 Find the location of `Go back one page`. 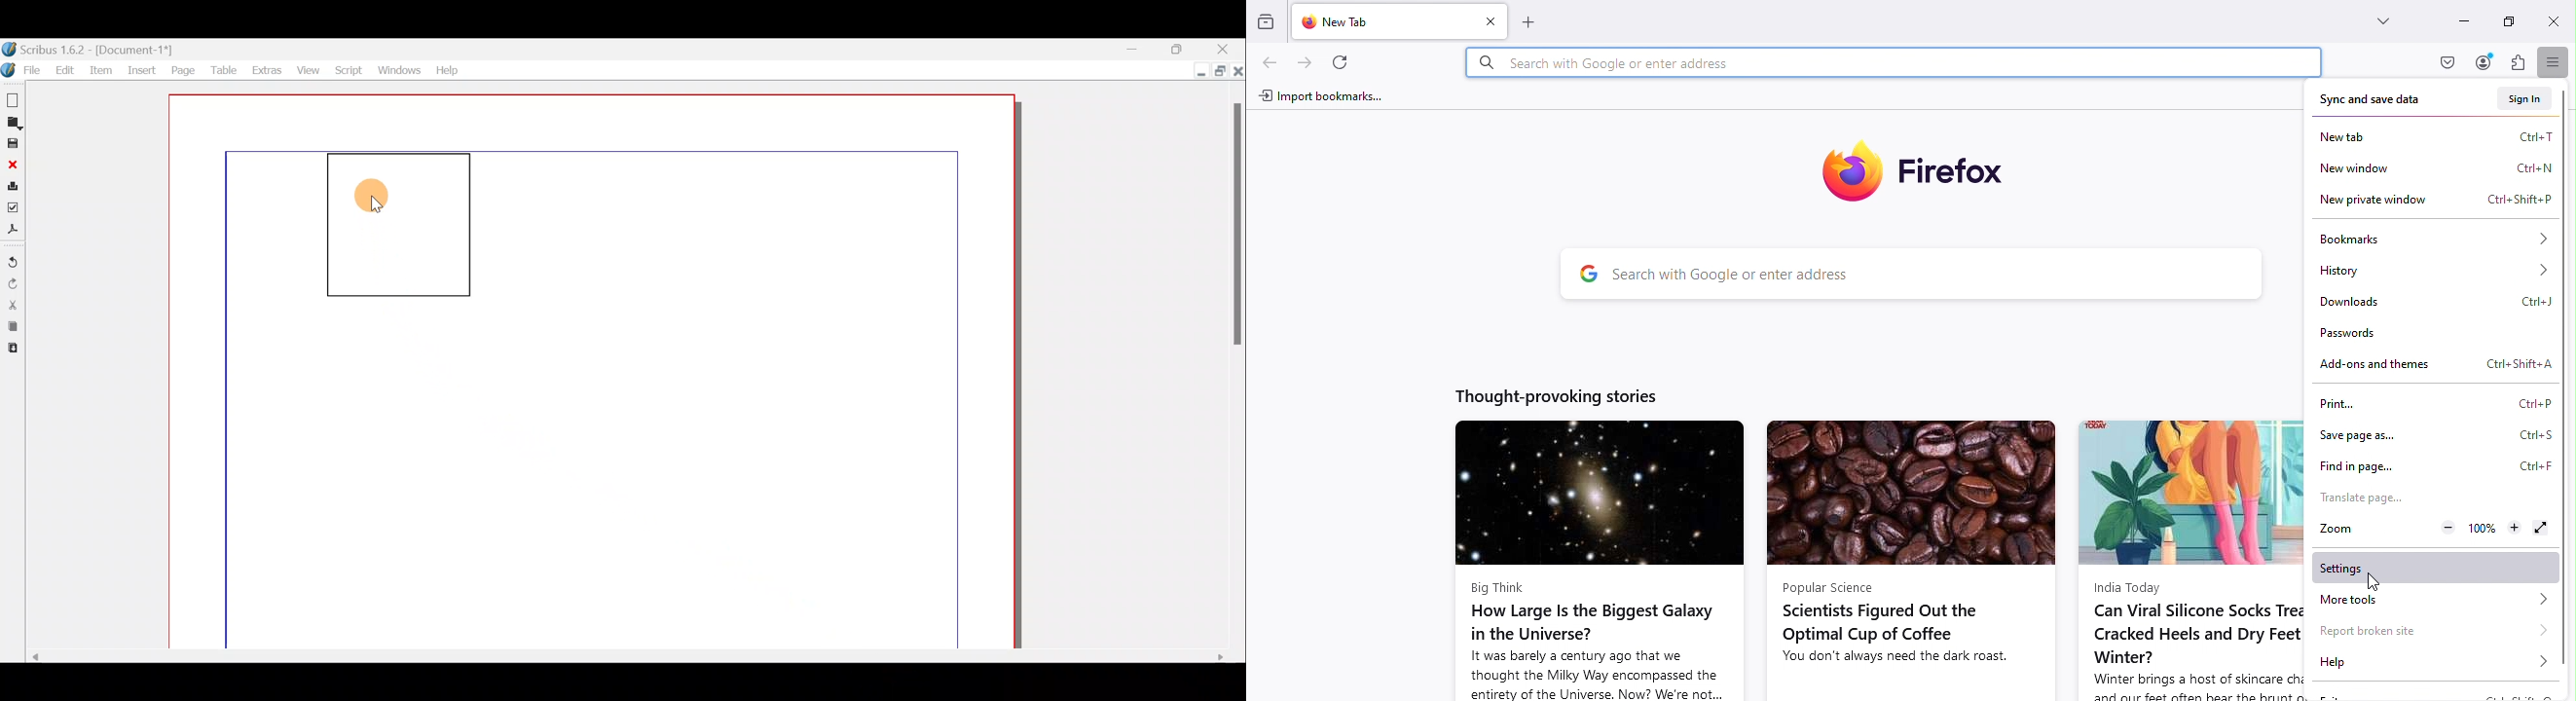

Go back one page is located at coordinates (1270, 63).